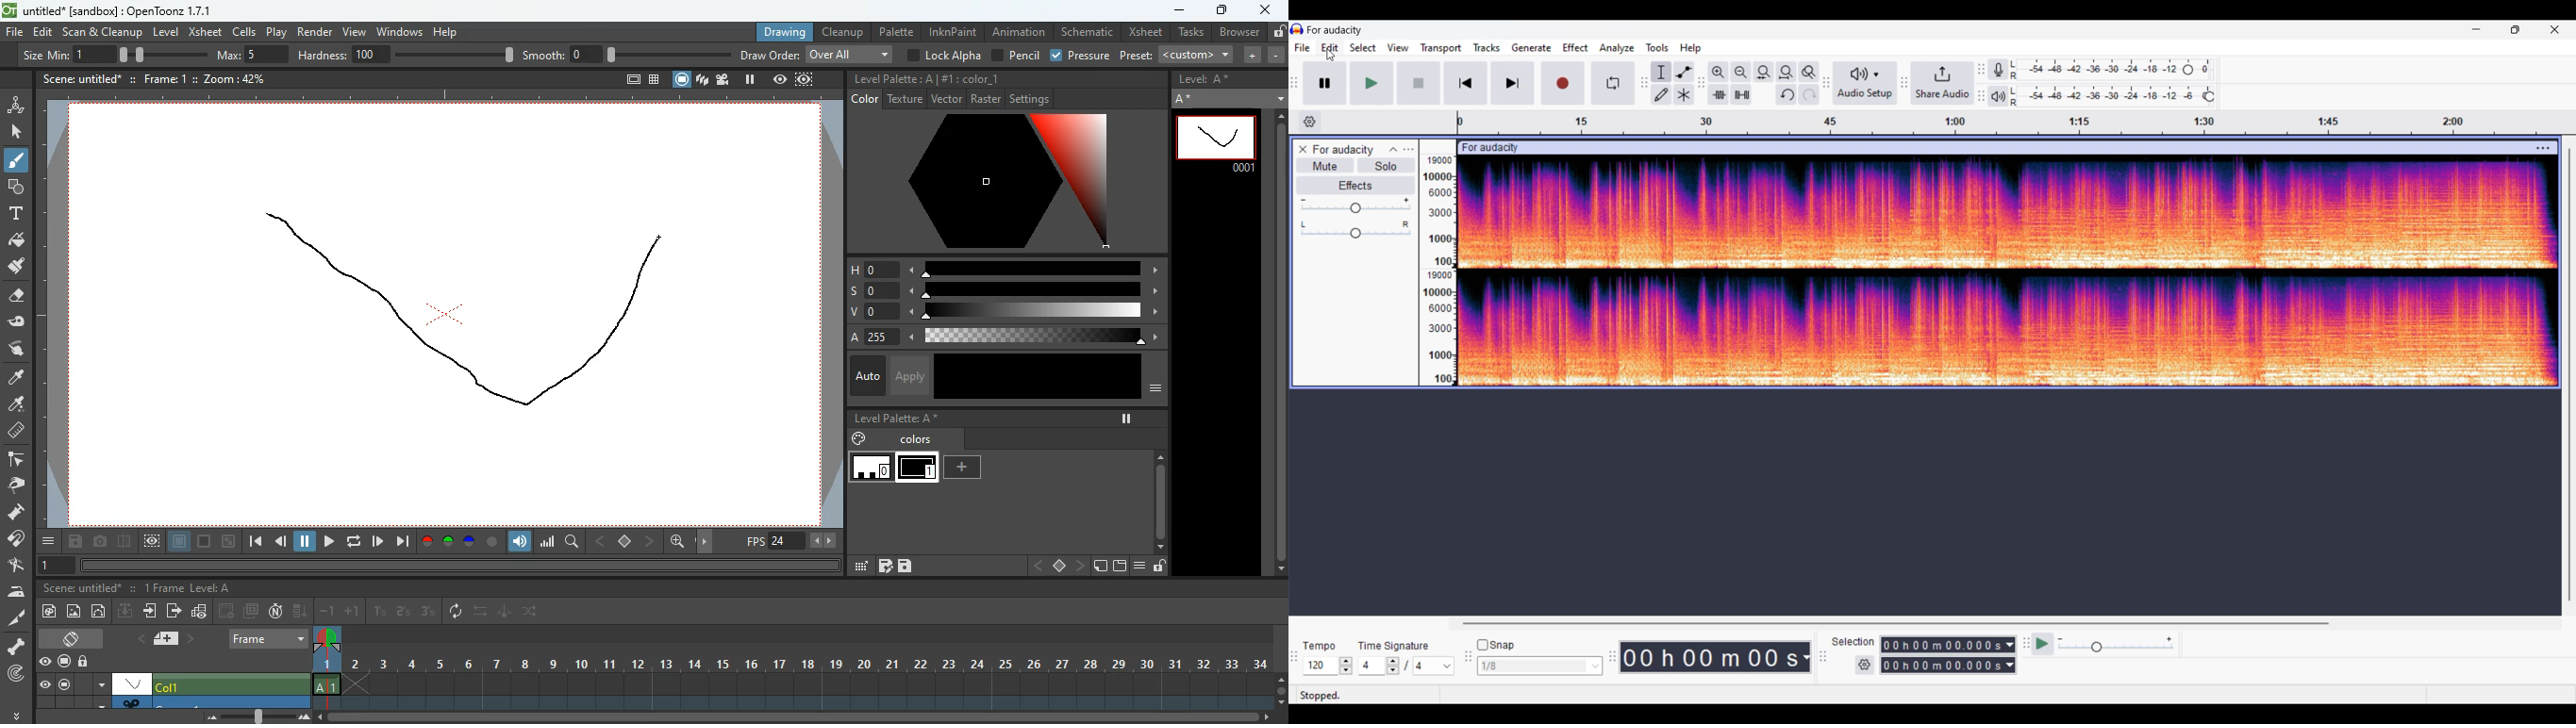  Describe the element at coordinates (1765, 72) in the screenshot. I see `Fit selection to width` at that location.